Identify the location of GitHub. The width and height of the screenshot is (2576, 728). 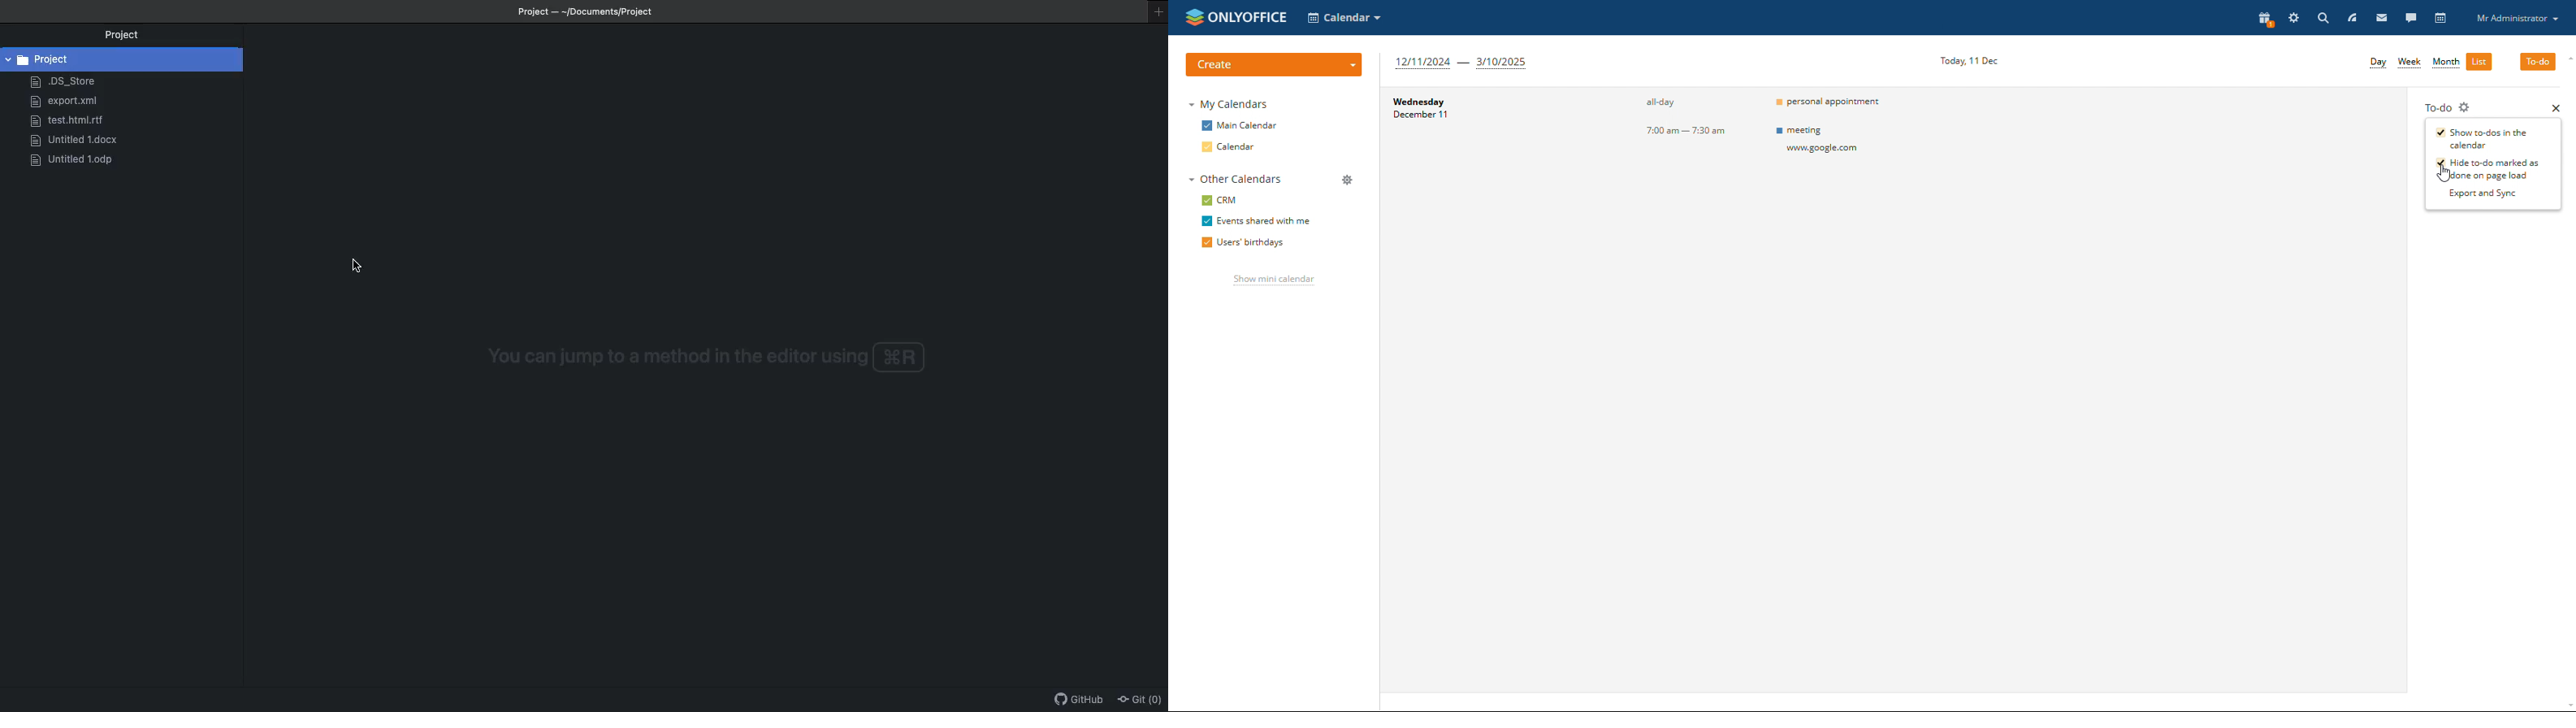
(1080, 701).